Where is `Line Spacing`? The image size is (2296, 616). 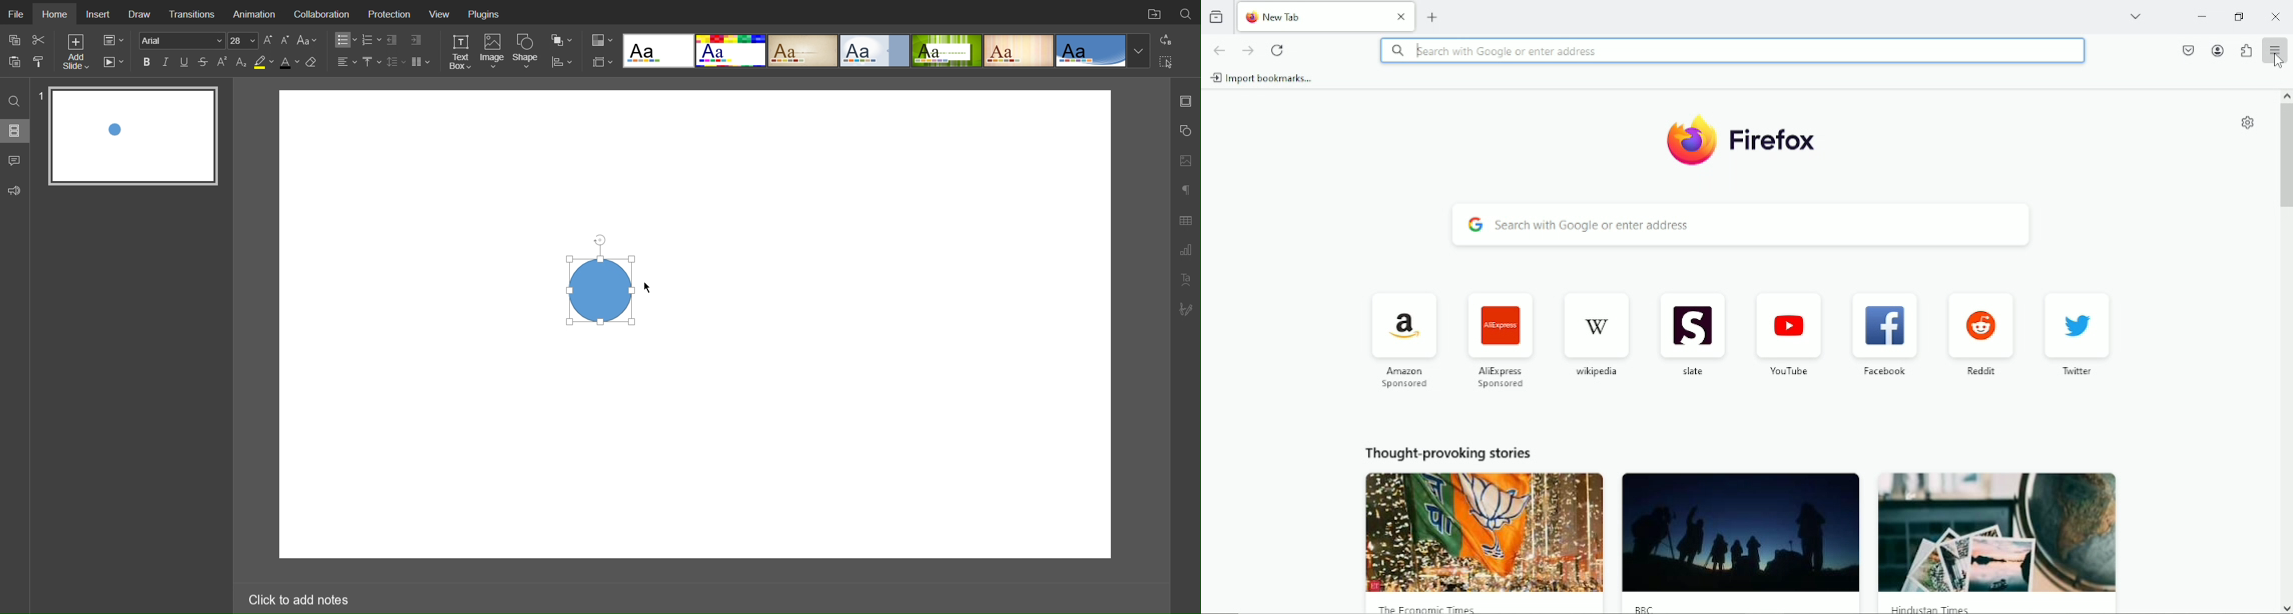 Line Spacing is located at coordinates (396, 61).